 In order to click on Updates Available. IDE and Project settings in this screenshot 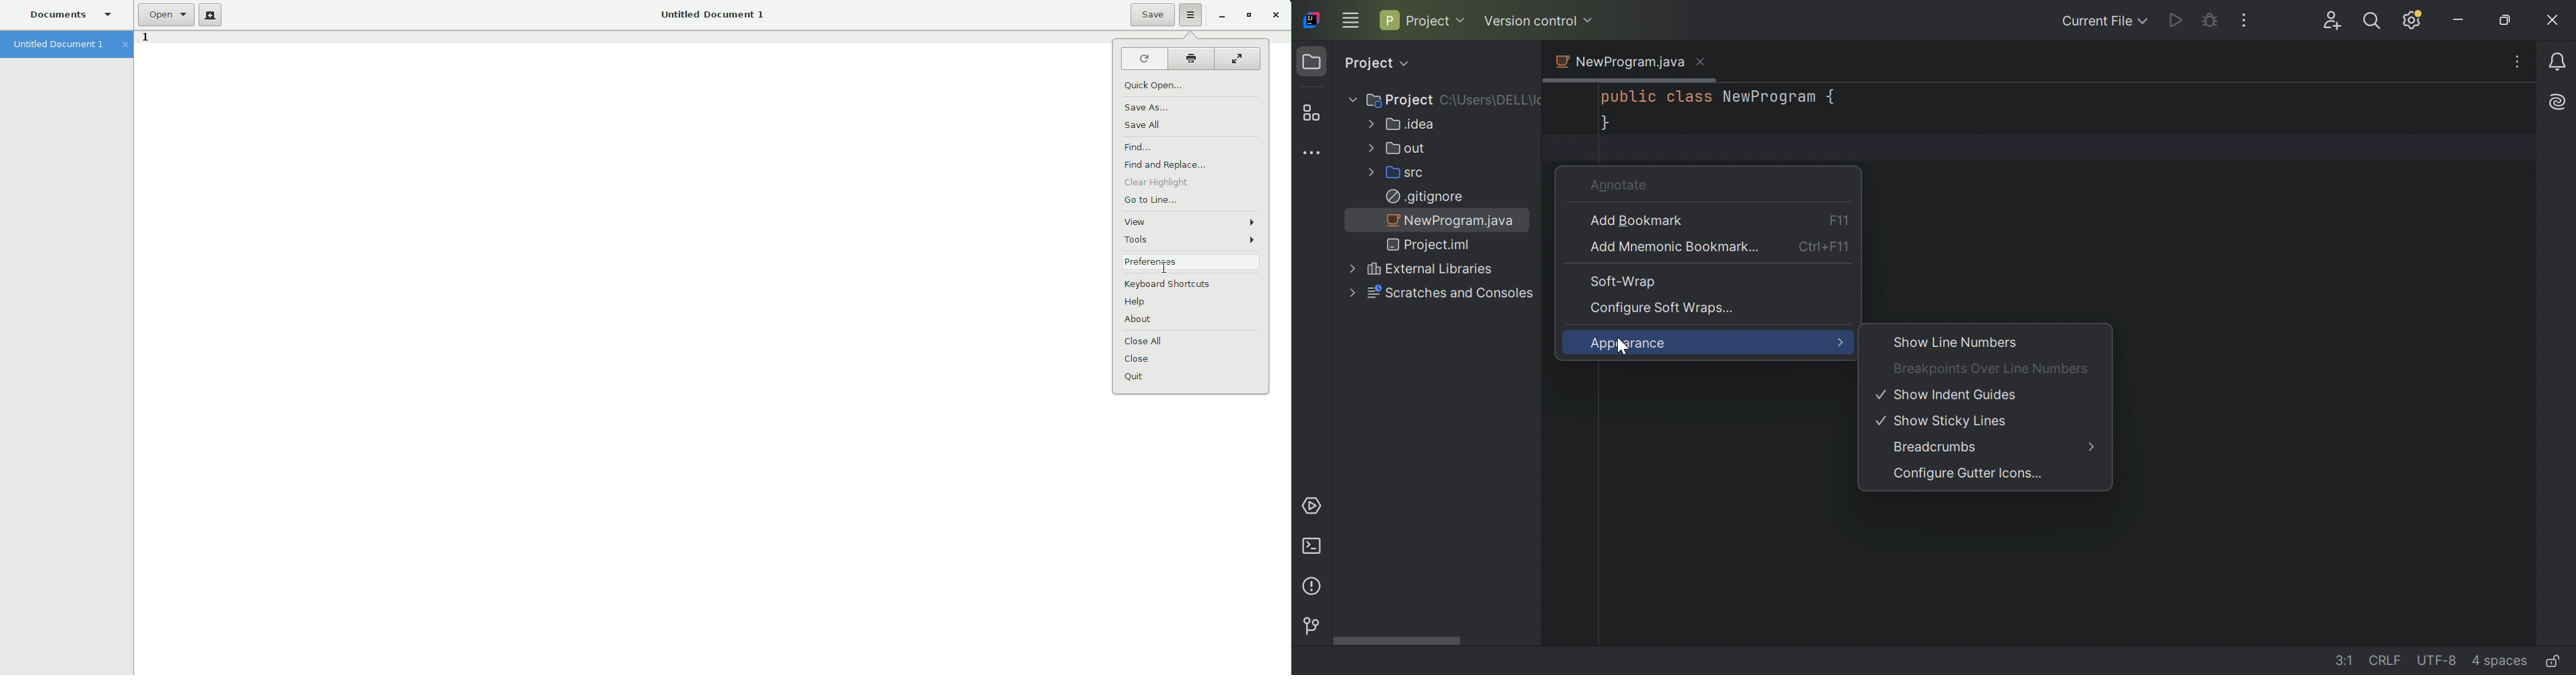, I will do `click(2414, 21)`.